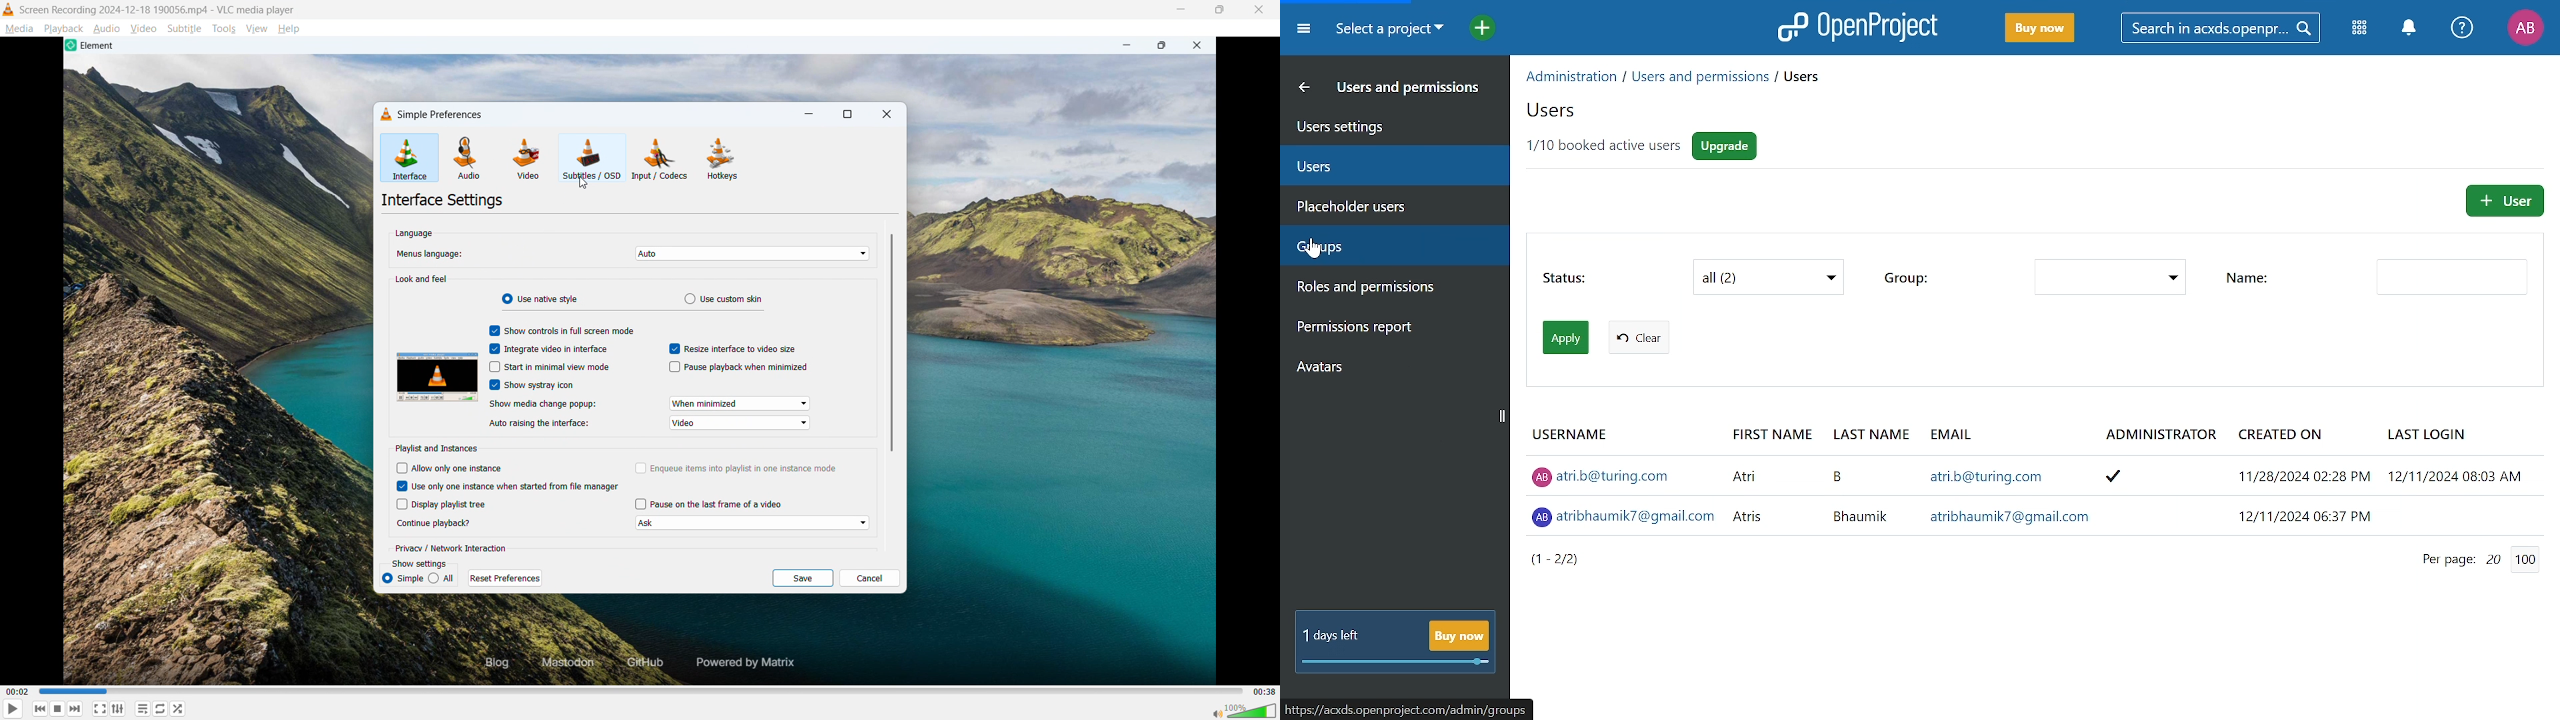  I want to click on Maximise , so click(1219, 9).